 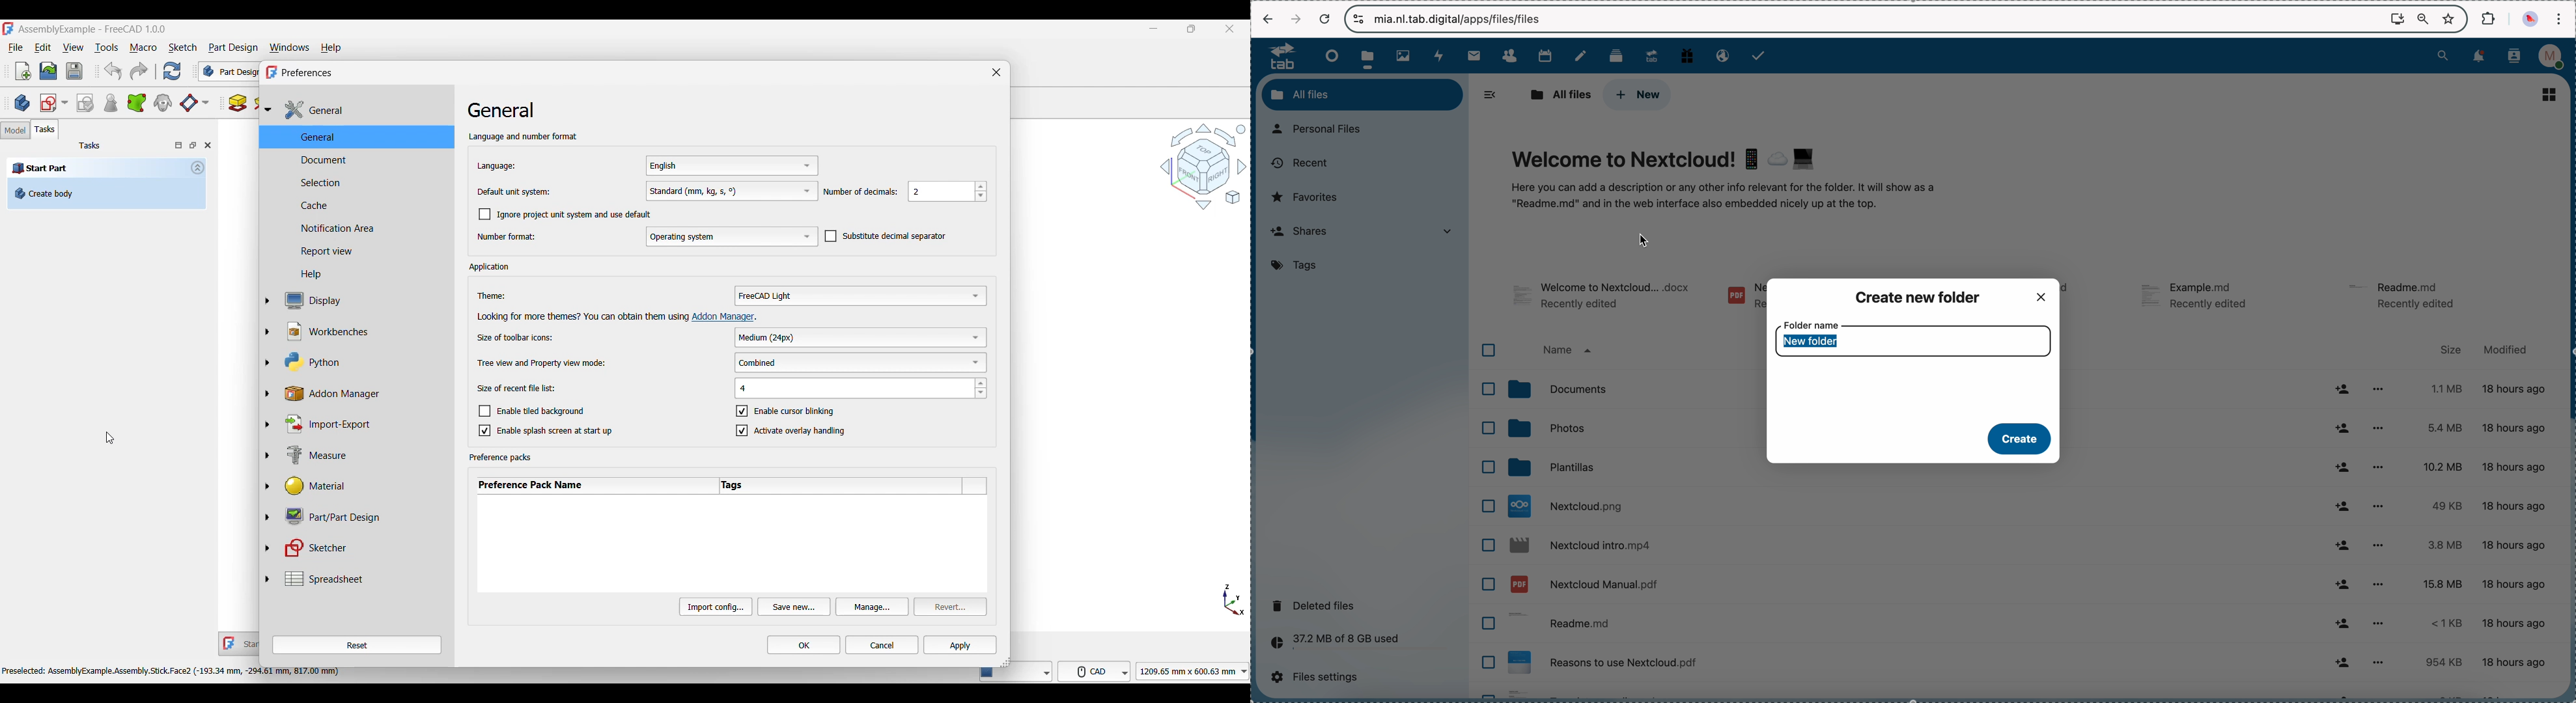 What do you see at coordinates (2384, 387) in the screenshot?
I see `more options` at bounding box center [2384, 387].